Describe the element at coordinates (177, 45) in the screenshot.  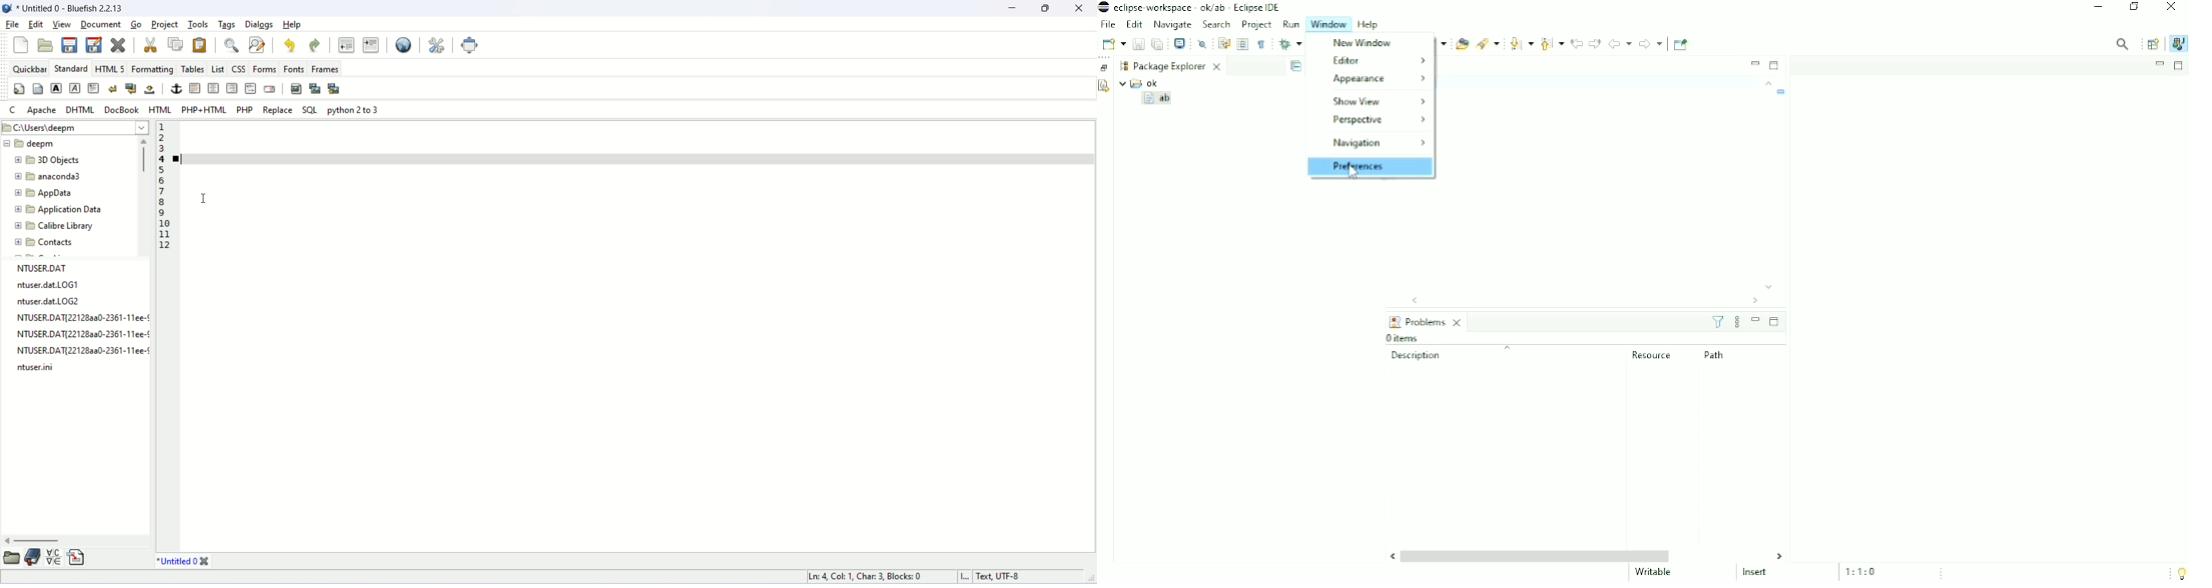
I see `copy` at that location.